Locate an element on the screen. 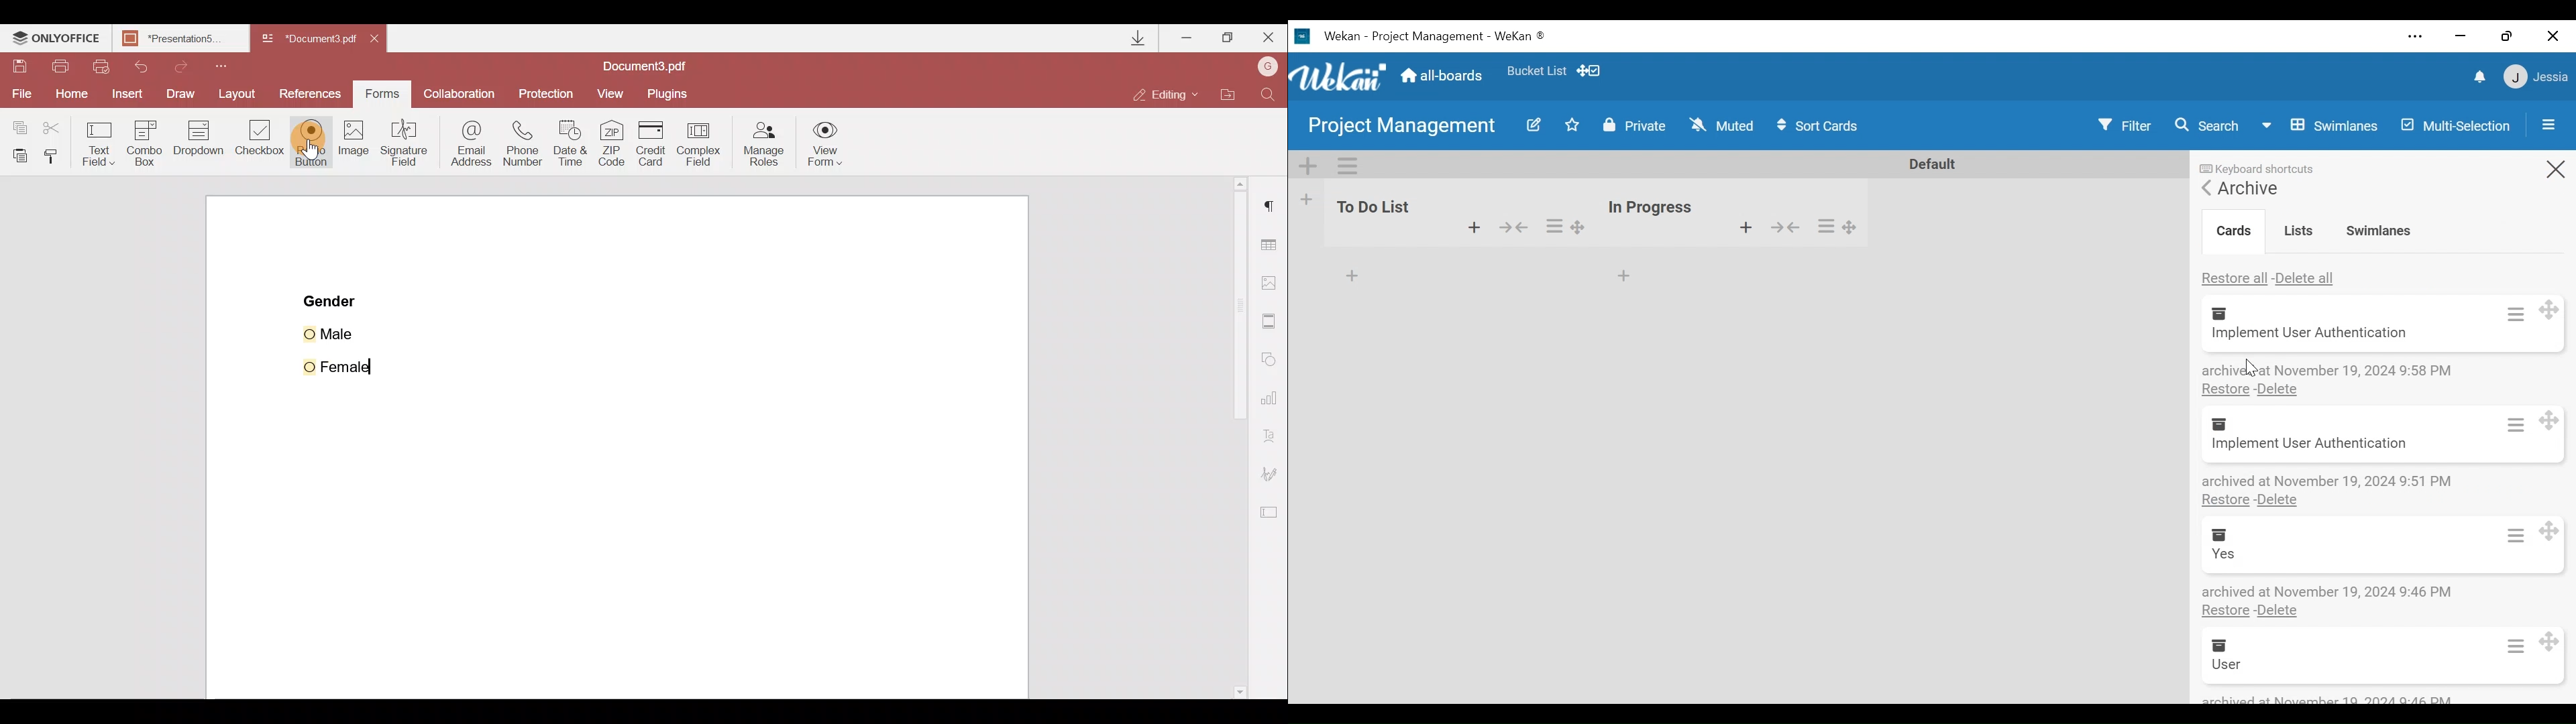 The height and width of the screenshot is (728, 2576). Lists is located at coordinates (2300, 232).